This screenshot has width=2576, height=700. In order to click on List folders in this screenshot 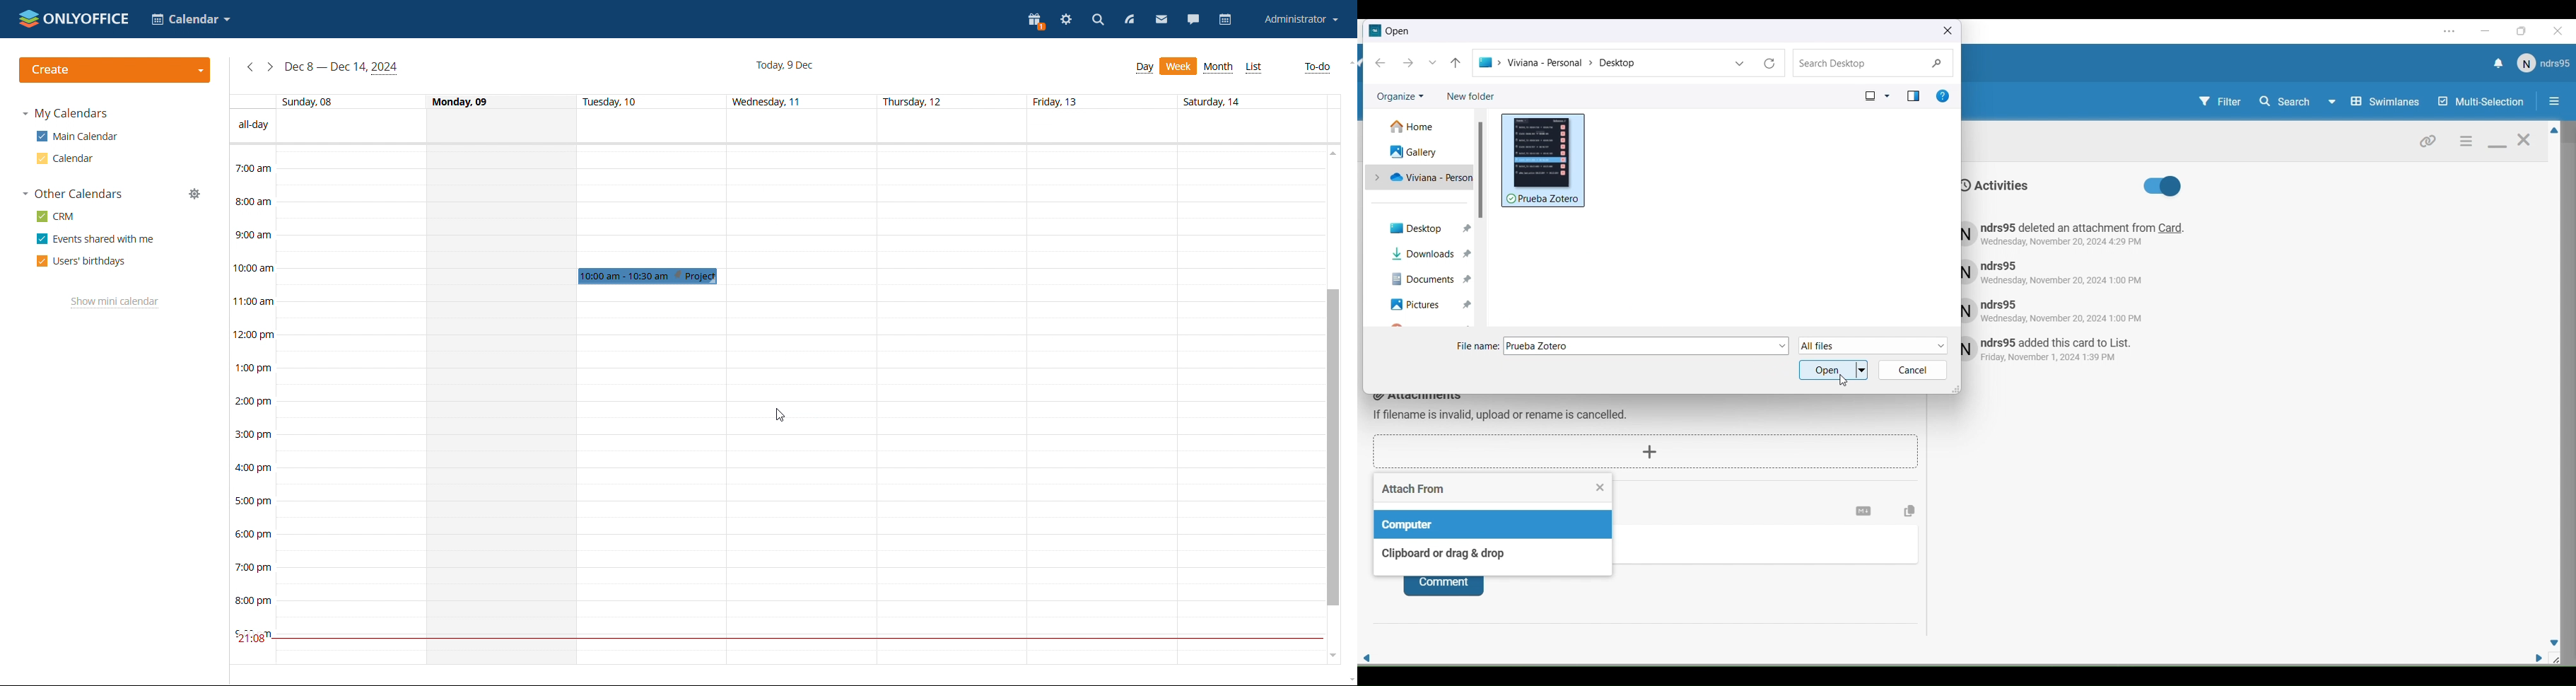, I will do `click(1433, 62)`.